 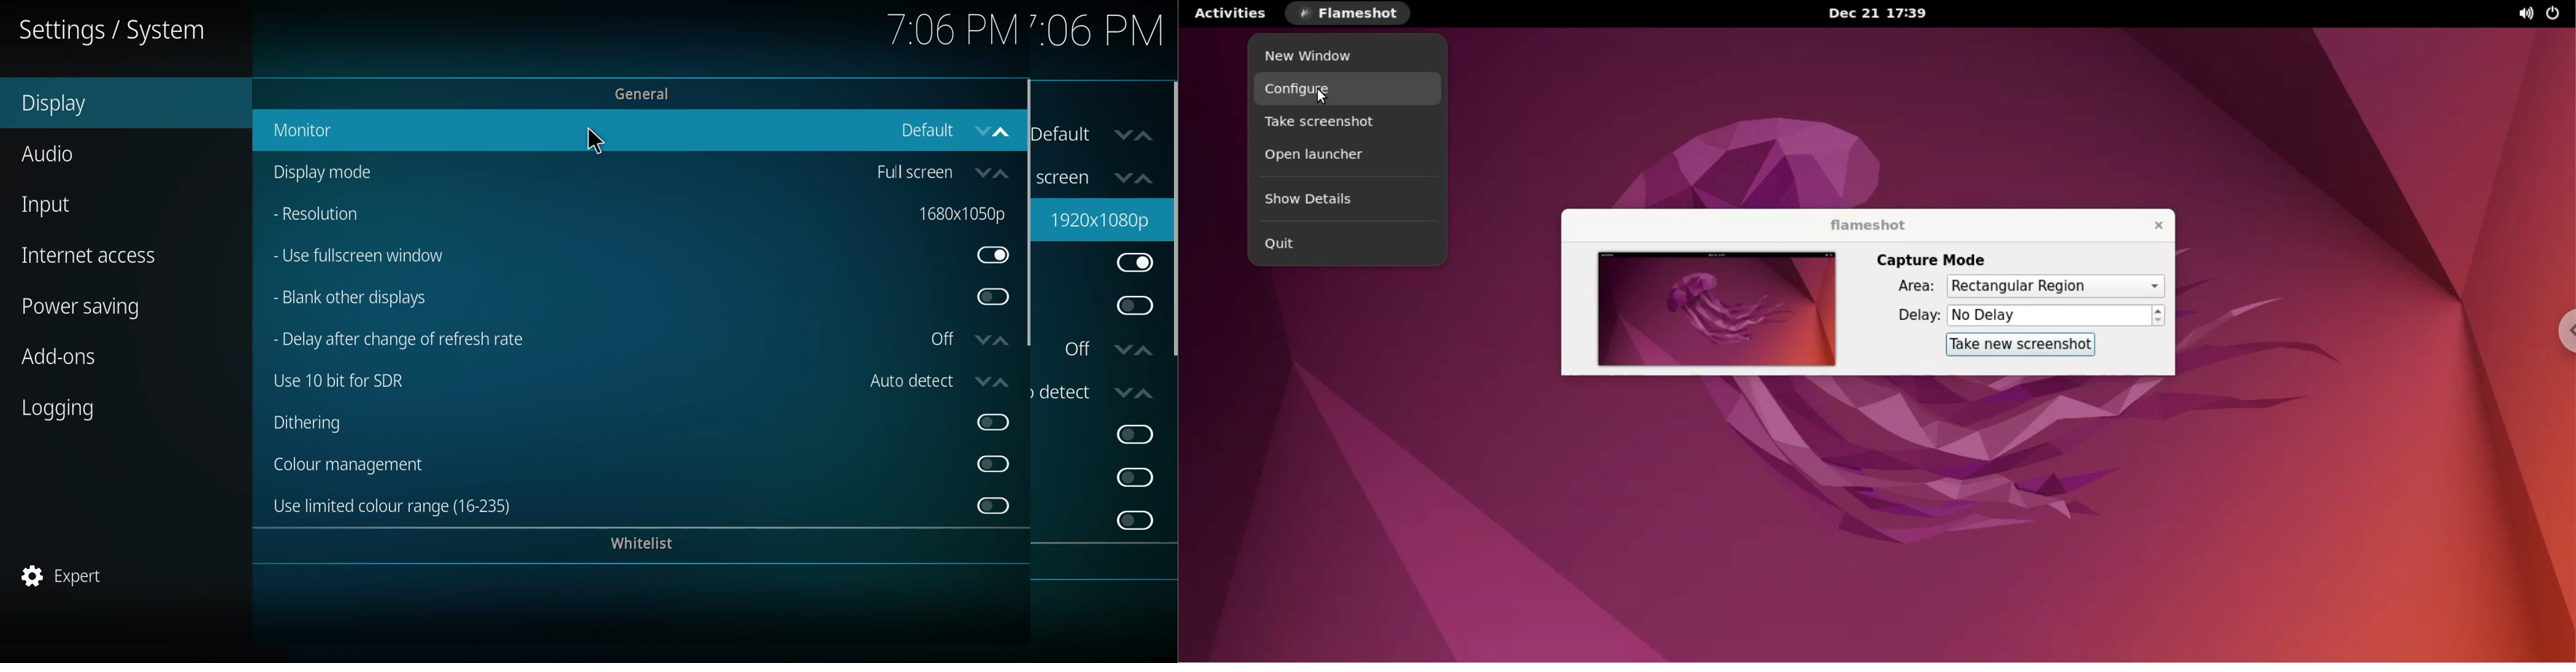 I want to click on resolution, so click(x=1106, y=219).